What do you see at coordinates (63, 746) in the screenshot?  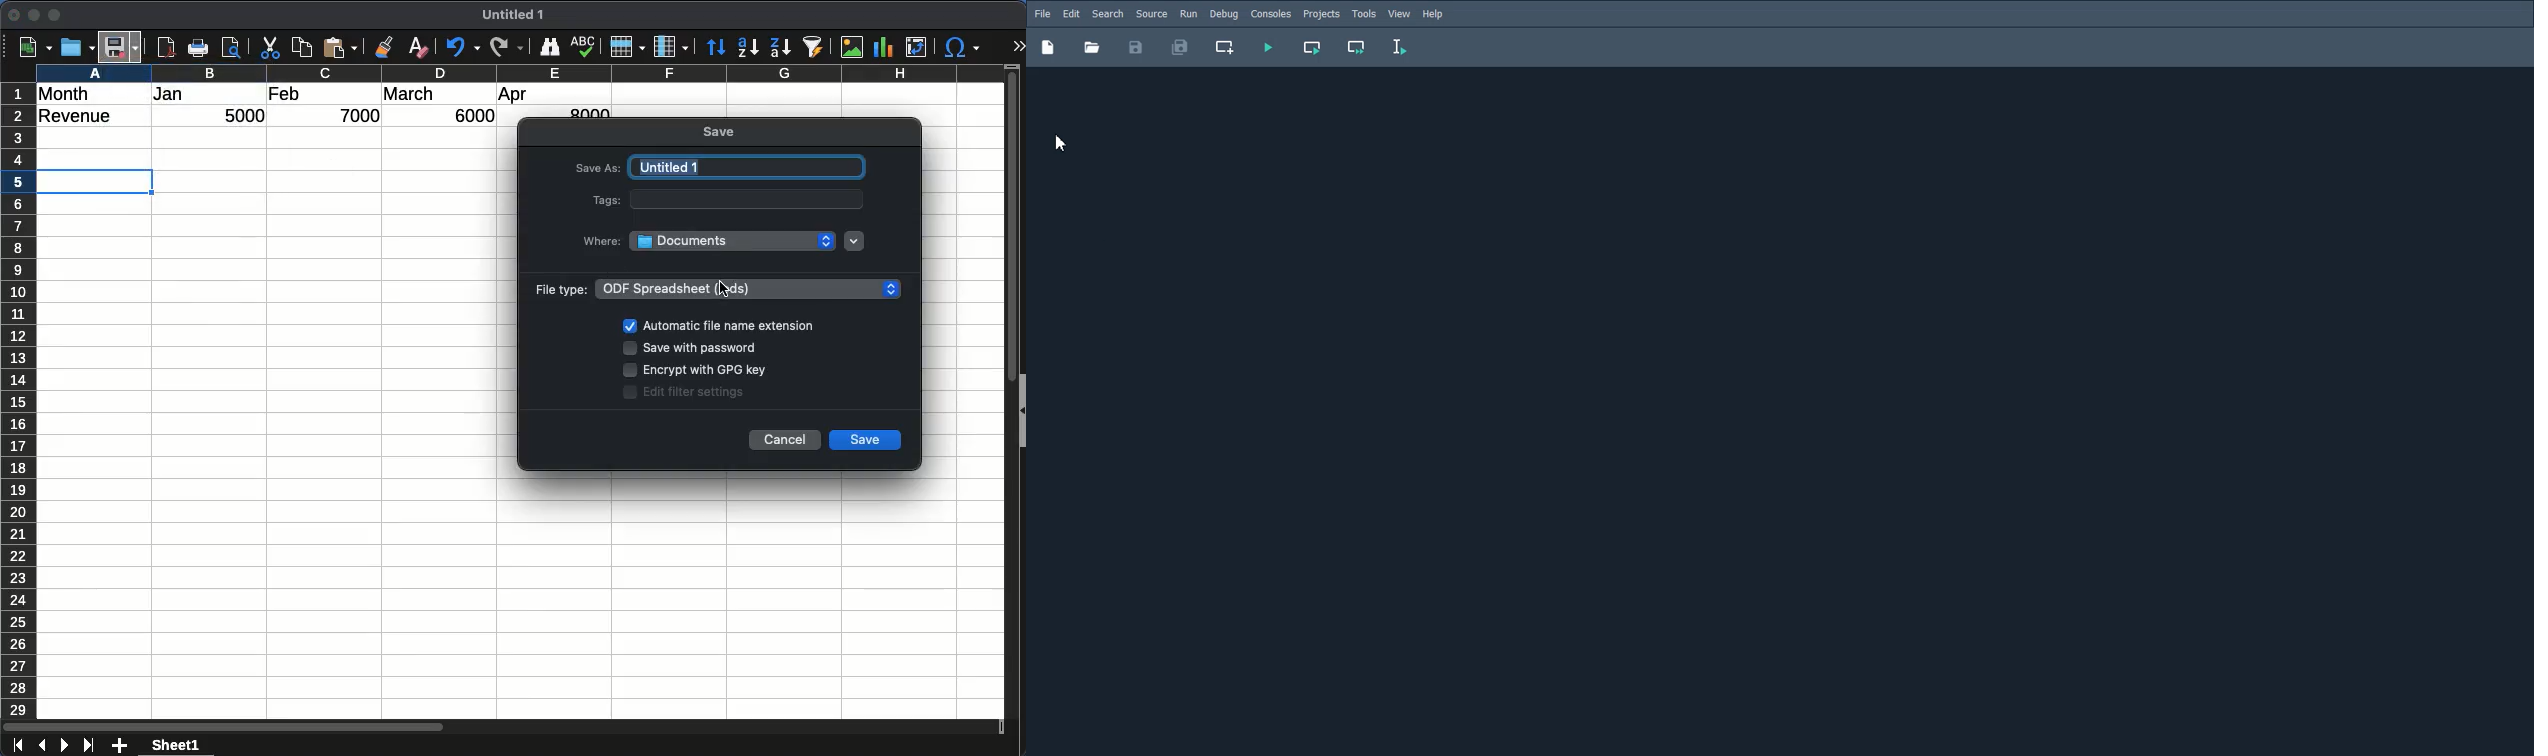 I see `next sheet` at bounding box center [63, 746].